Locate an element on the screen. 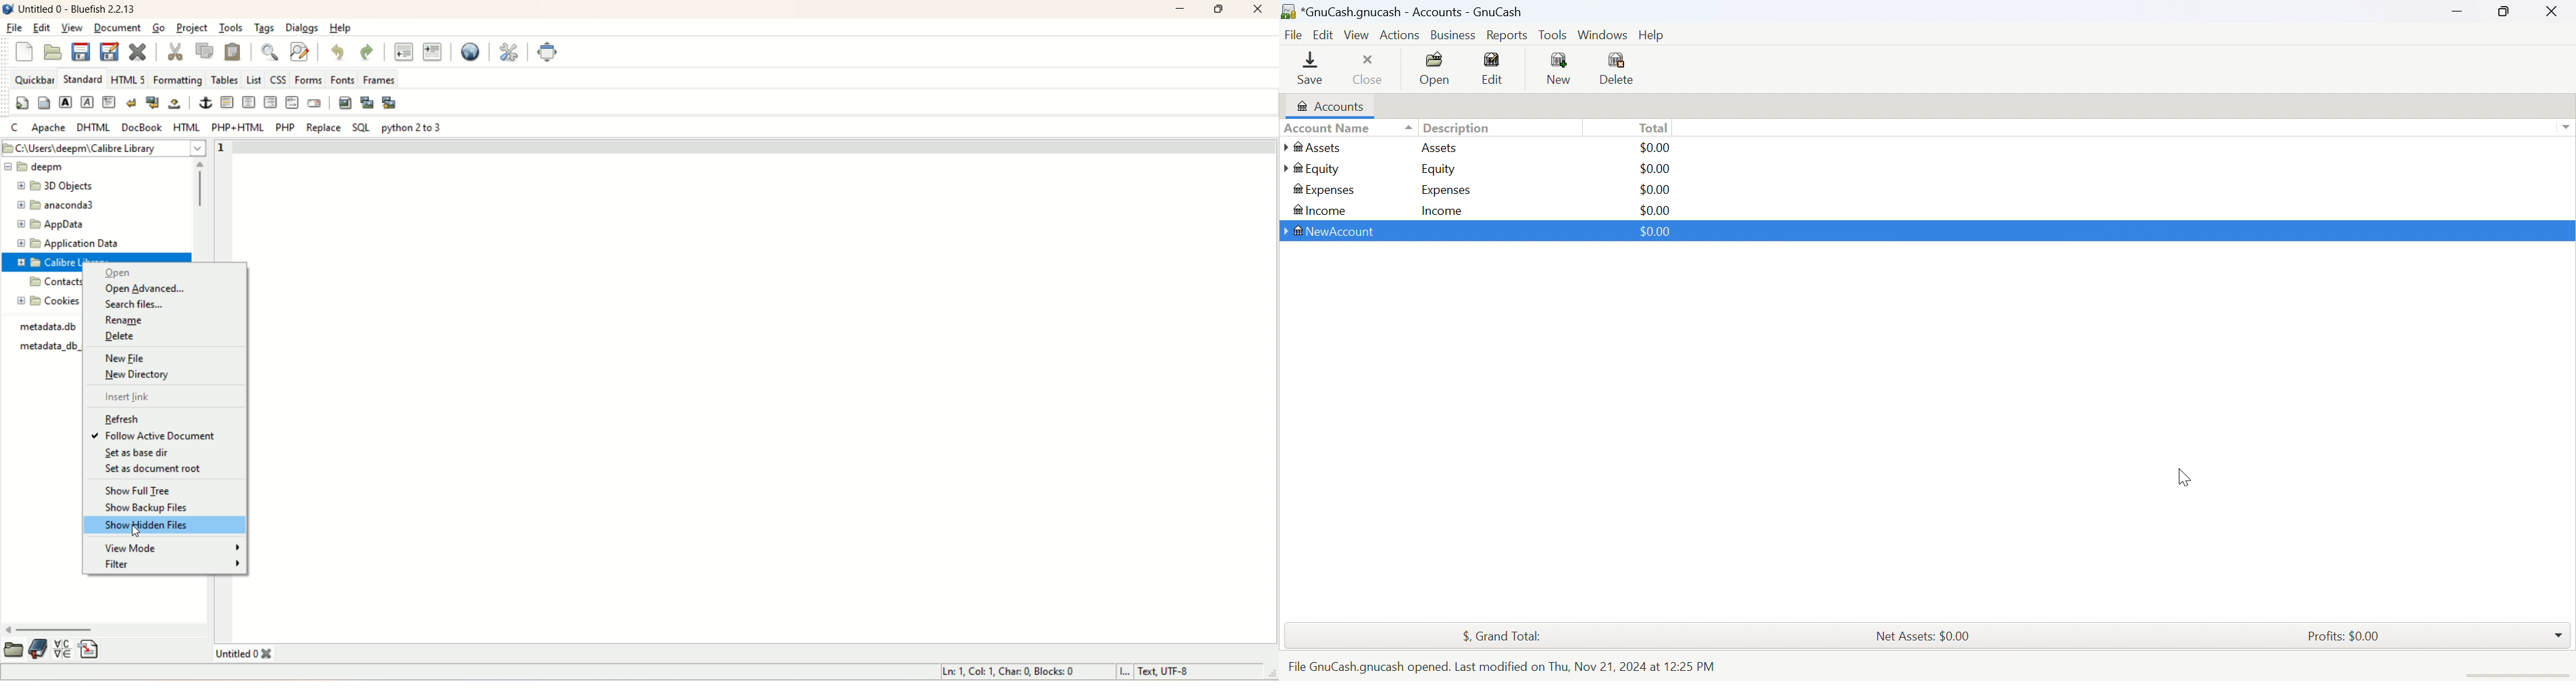 This screenshot has height=700, width=2576. contacts is located at coordinates (53, 283).